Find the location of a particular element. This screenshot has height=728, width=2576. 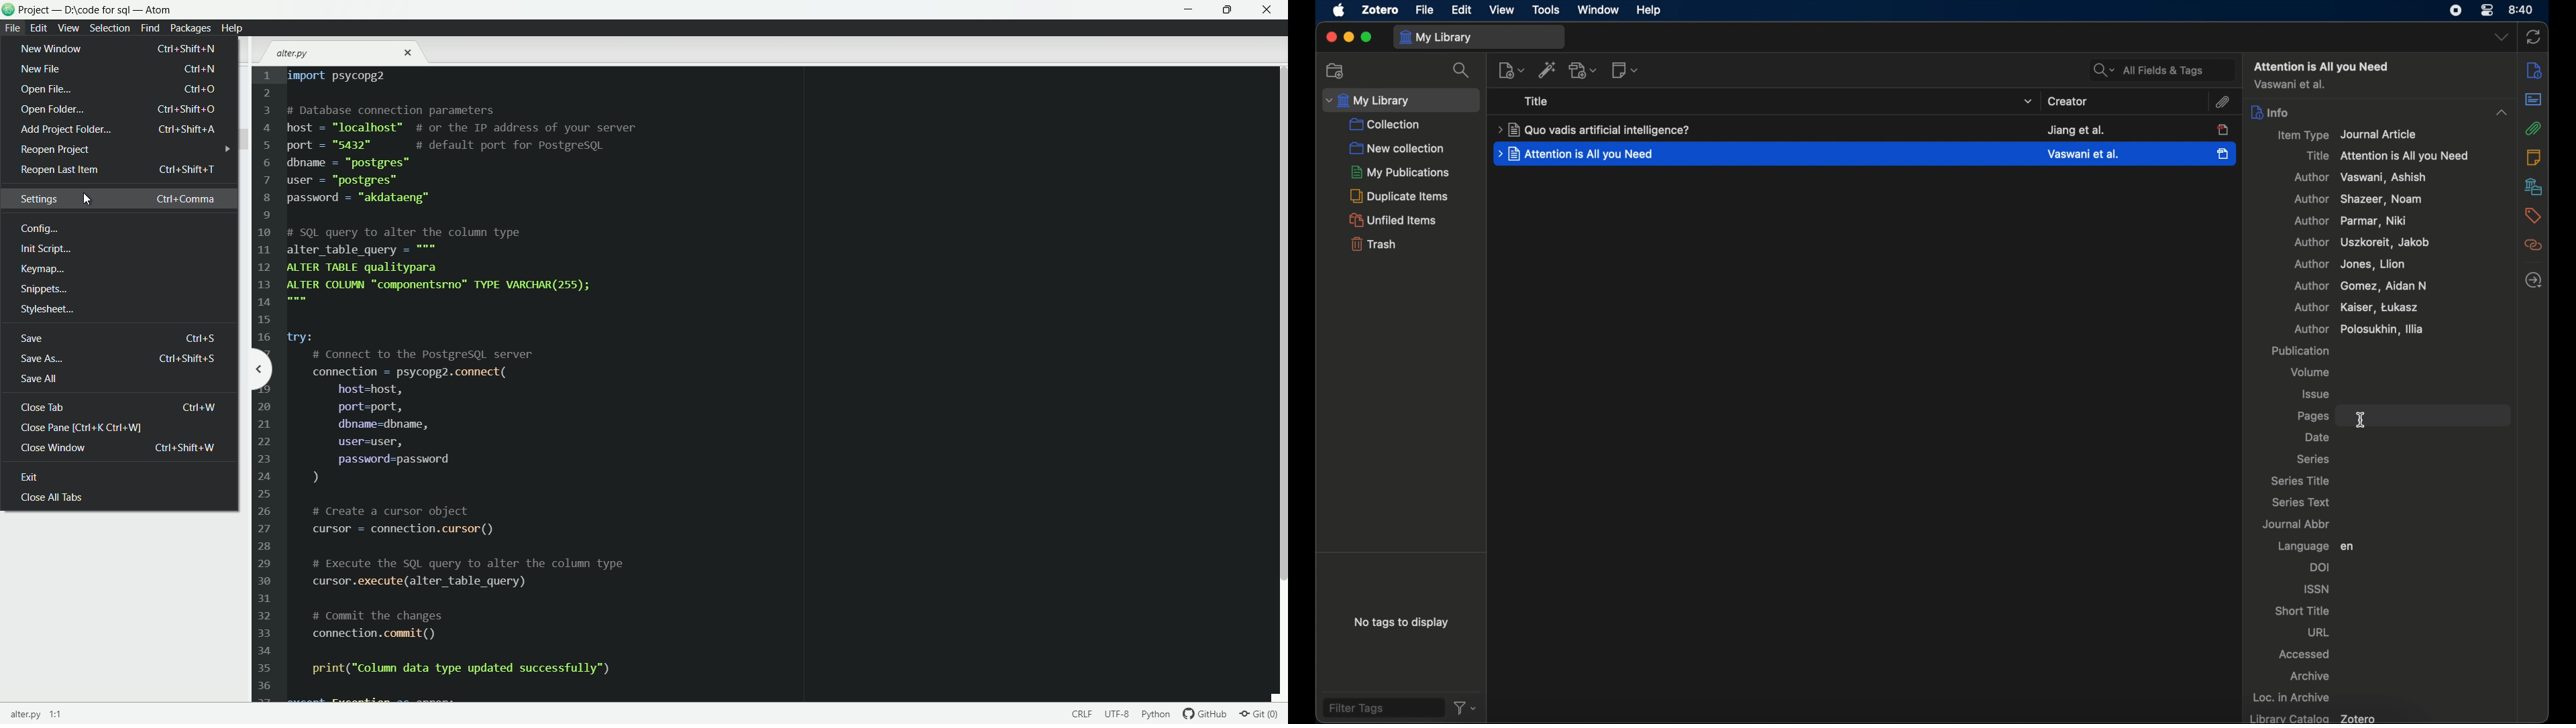

author, uszkoreit, jacob is located at coordinates (2365, 243).